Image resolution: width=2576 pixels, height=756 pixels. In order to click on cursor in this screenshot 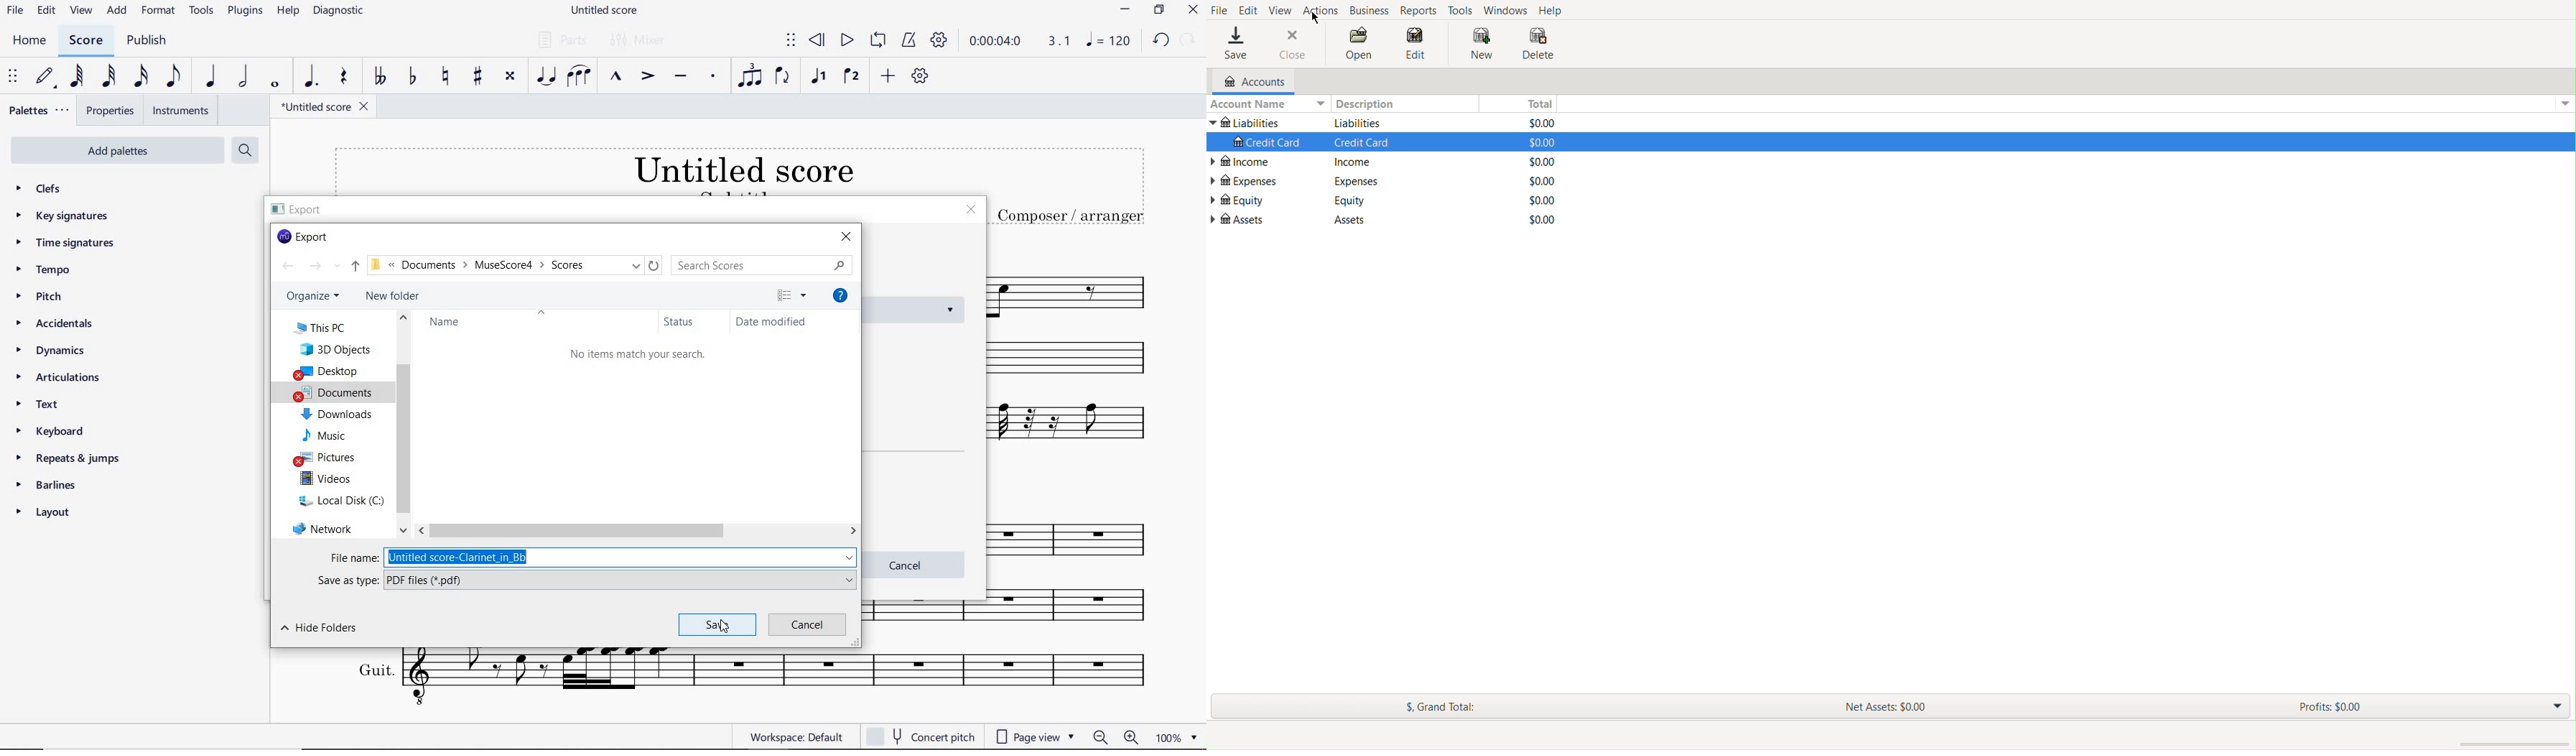, I will do `click(727, 629)`.